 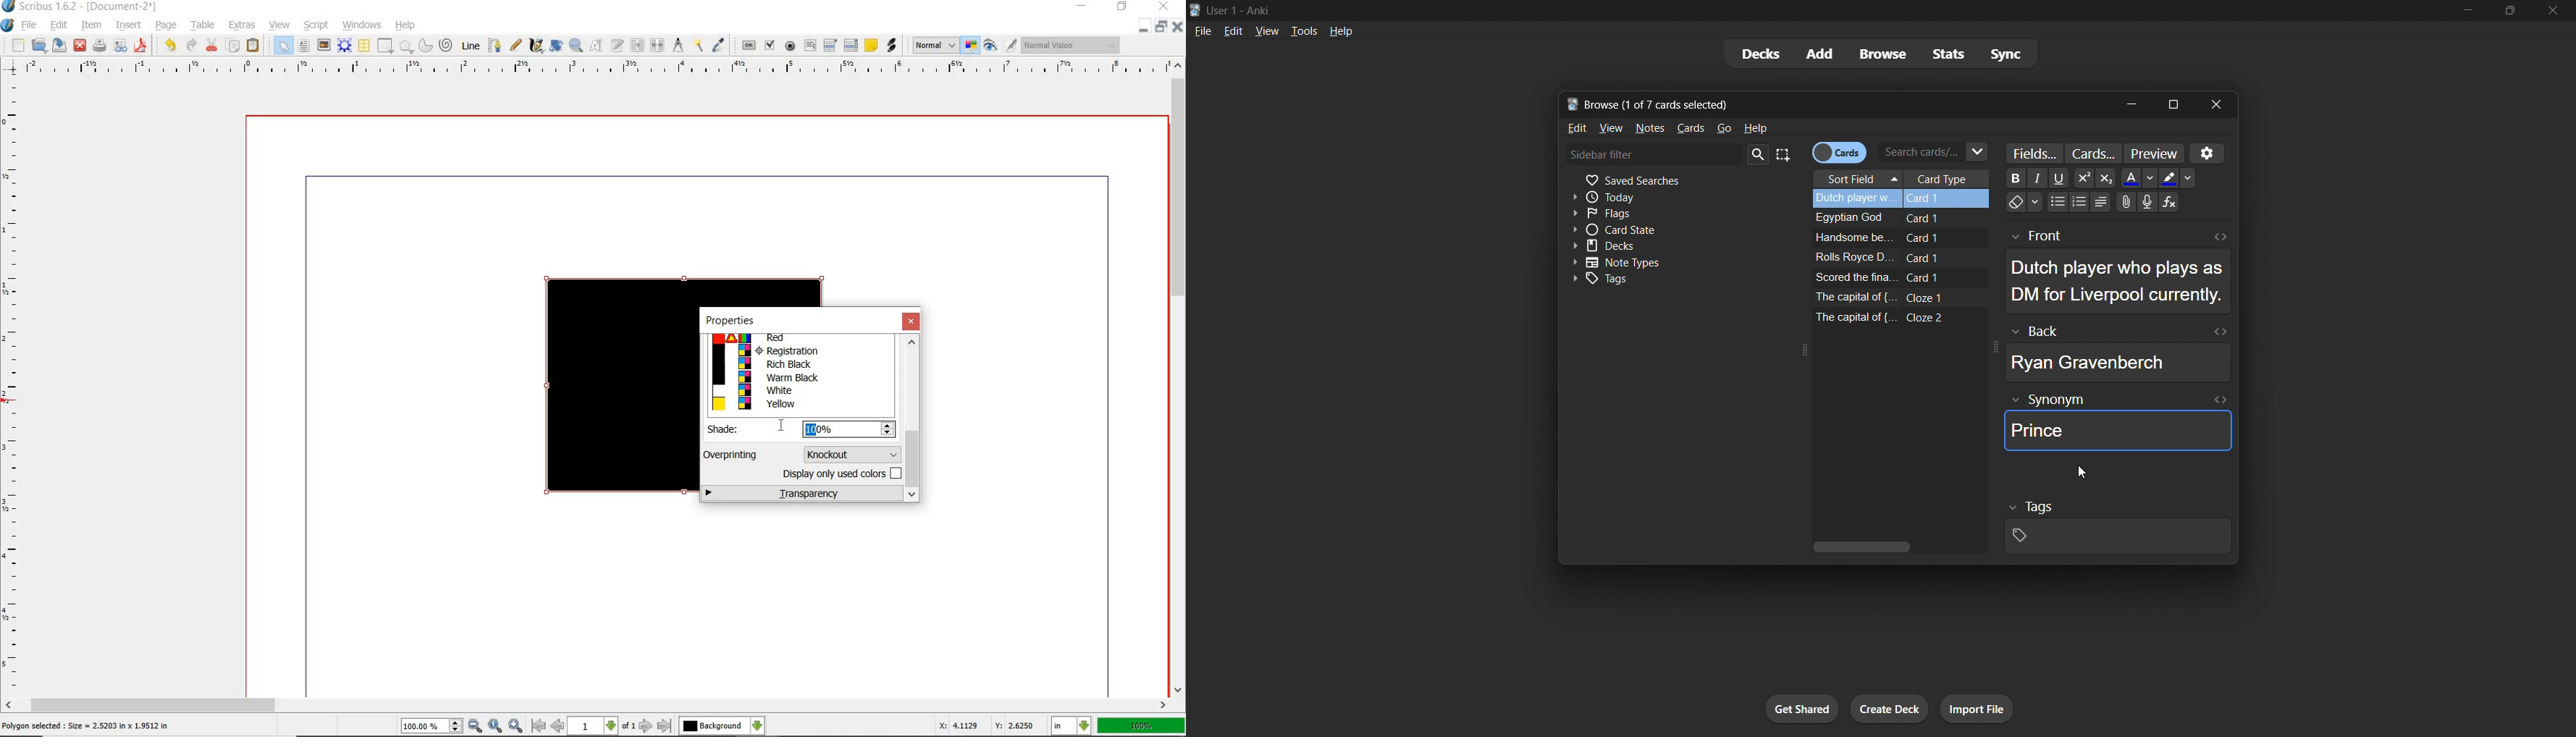 What do you see at coordinates (840, 476) in the screenshot?
I see `display only used colors` at bounding box center [840, 476].